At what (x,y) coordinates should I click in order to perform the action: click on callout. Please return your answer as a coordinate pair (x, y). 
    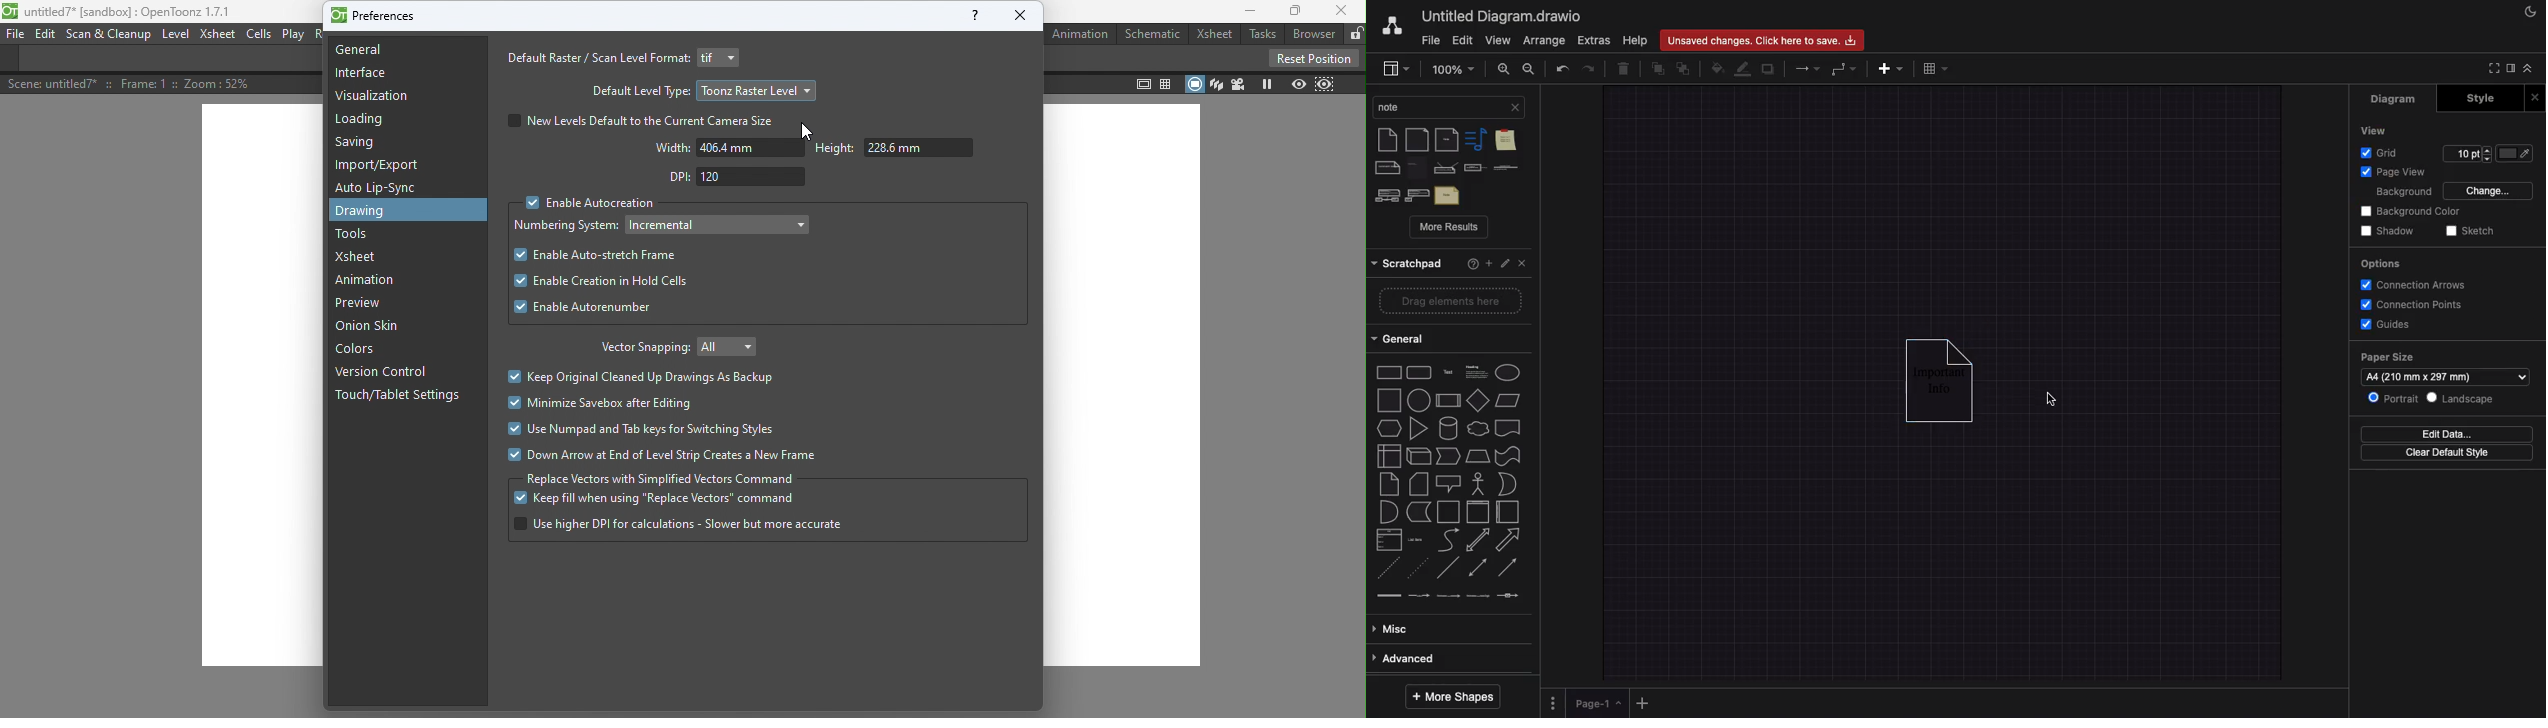
    Looking at the image, I should click on (1447, 483).